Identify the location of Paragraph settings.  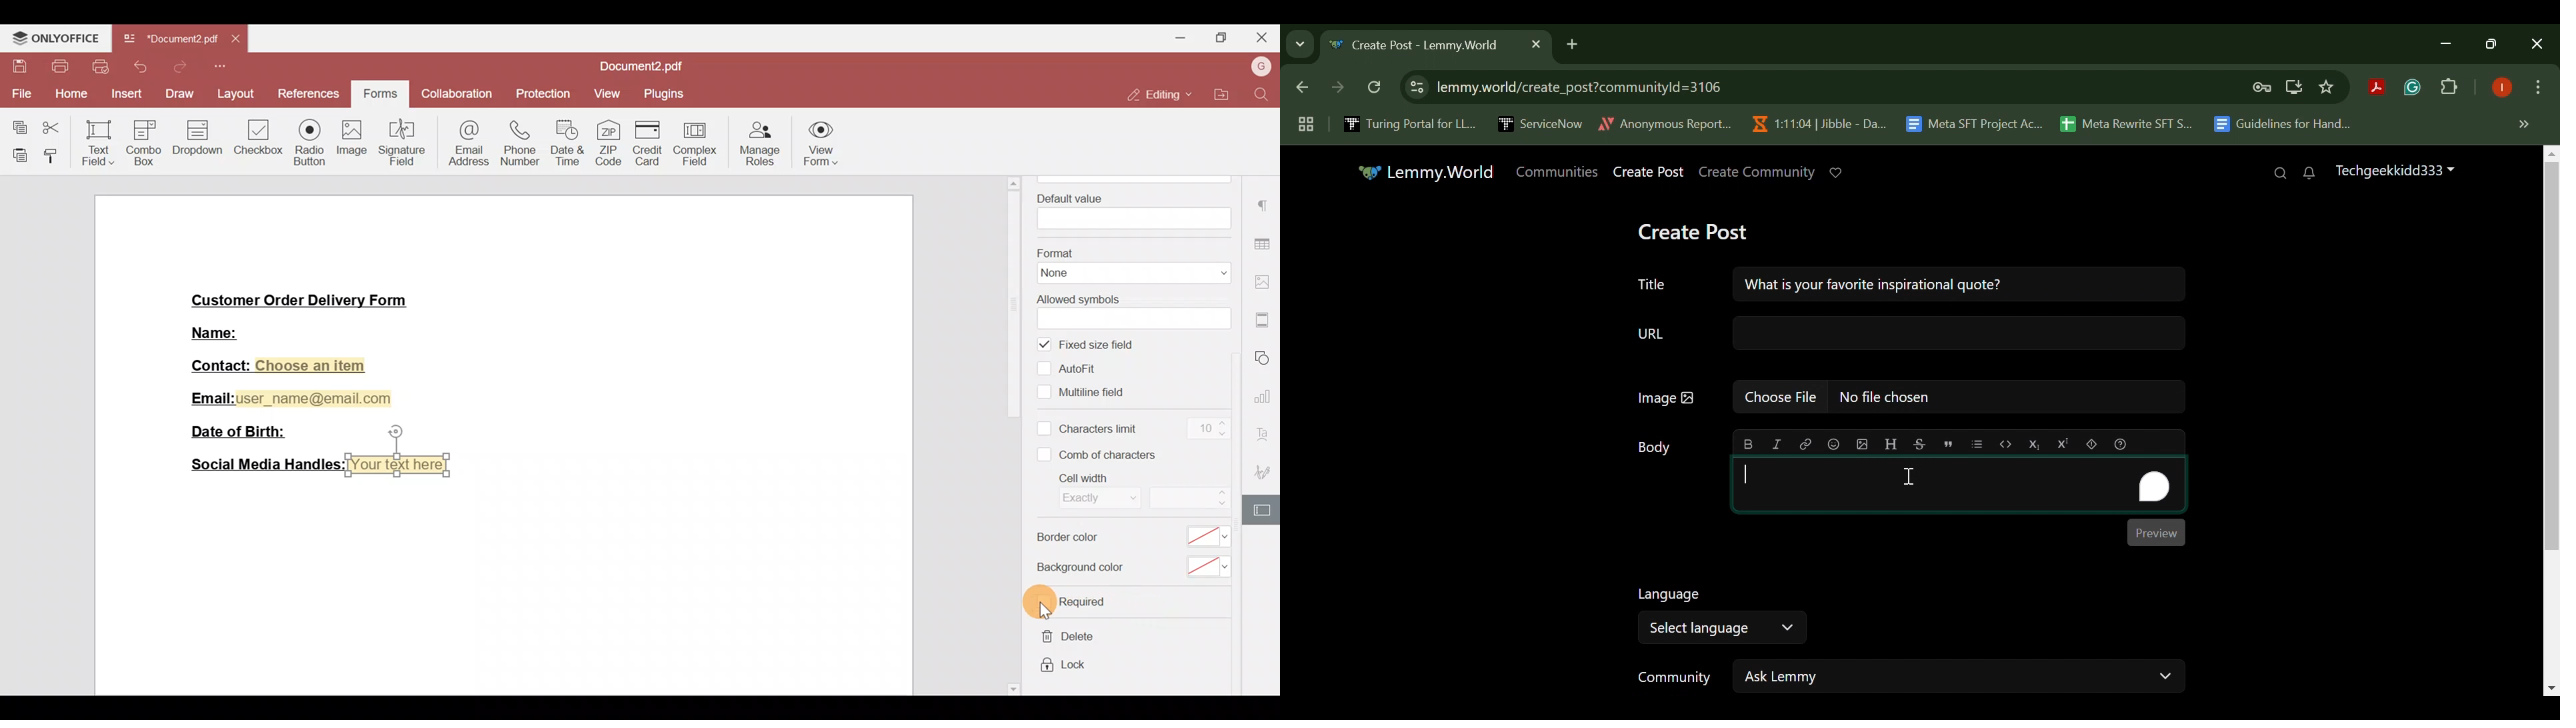
(1265, 207).